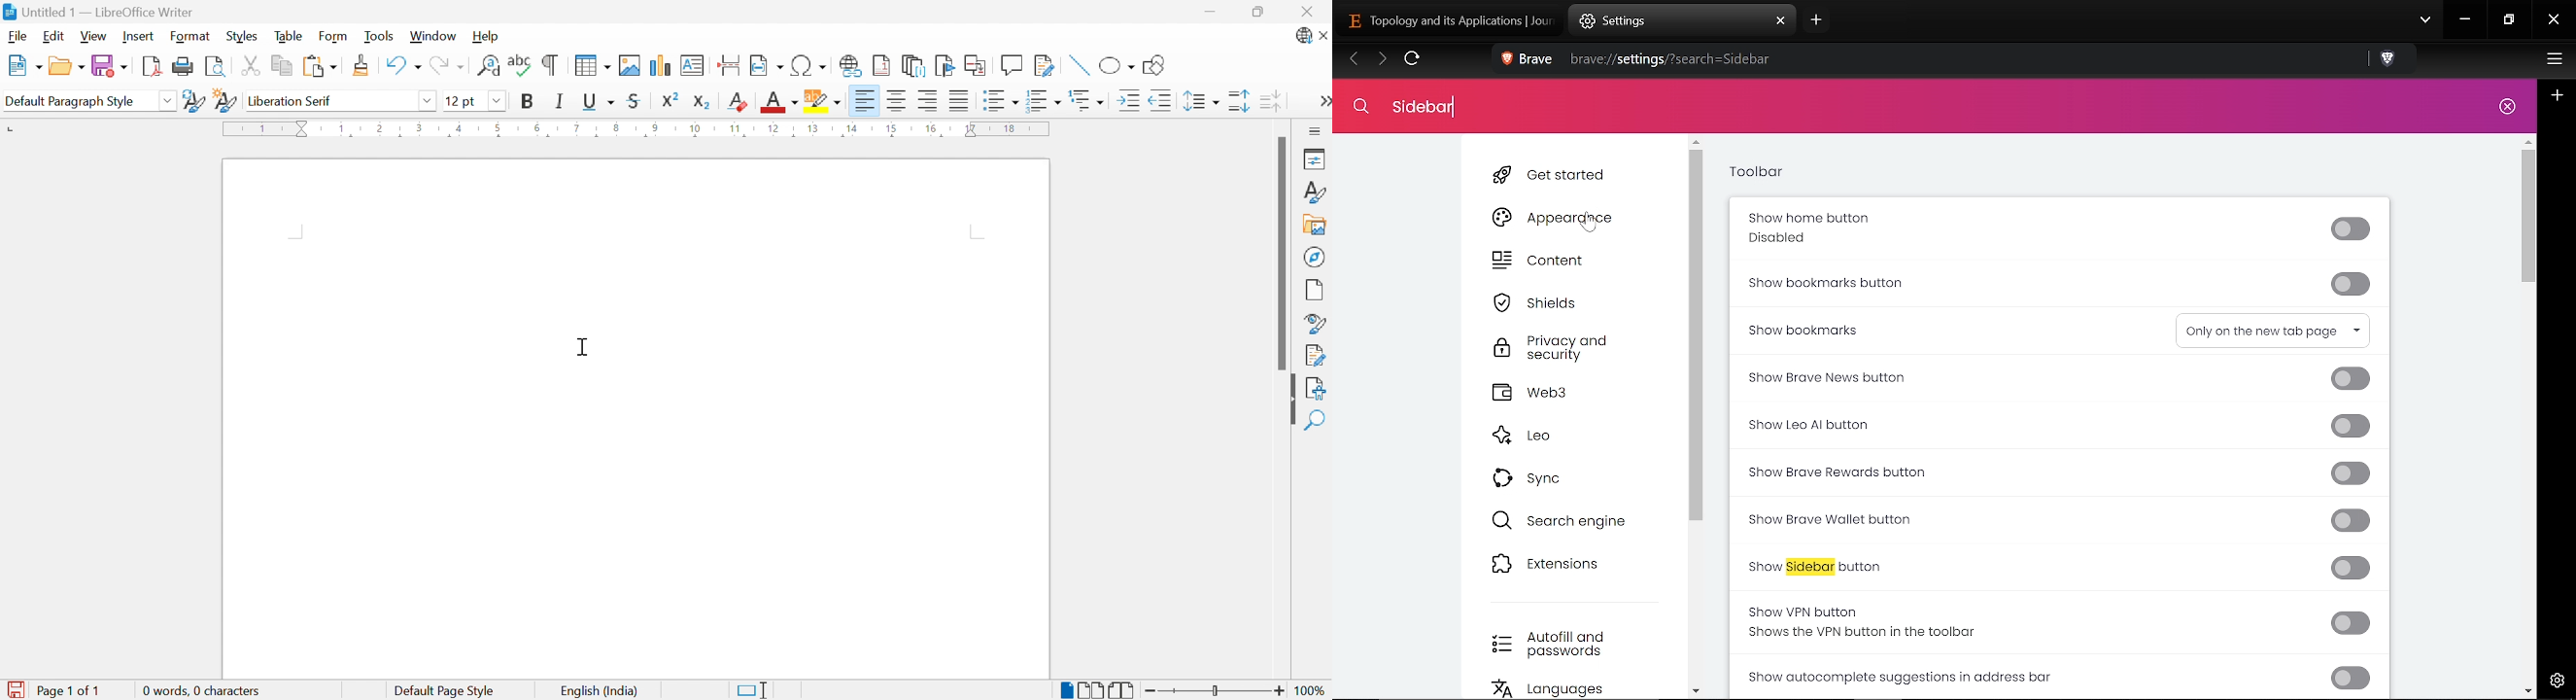  What do you see at coordinates (1089, 101) in the screenshot?
I see `Select outline format` at bounding box center [1089, 101].